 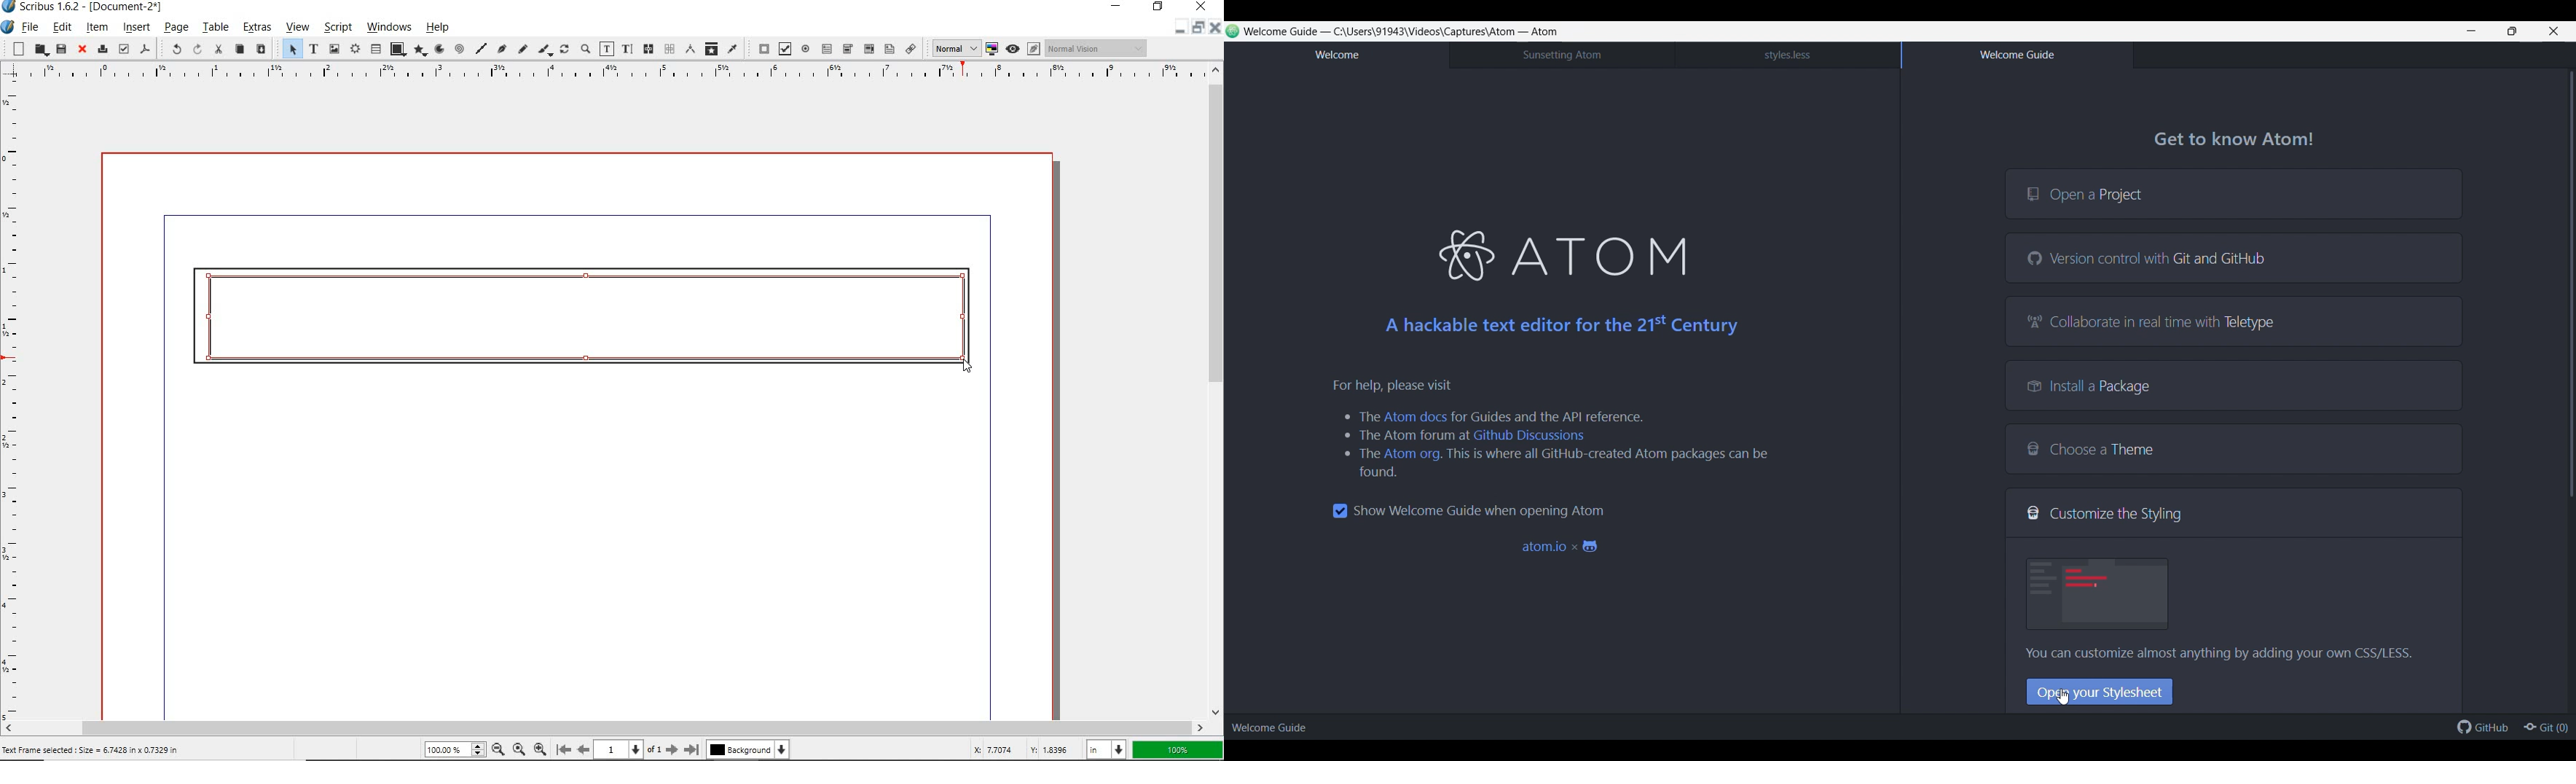 I want to click on pdf combo box, so click(x=847, y=50).